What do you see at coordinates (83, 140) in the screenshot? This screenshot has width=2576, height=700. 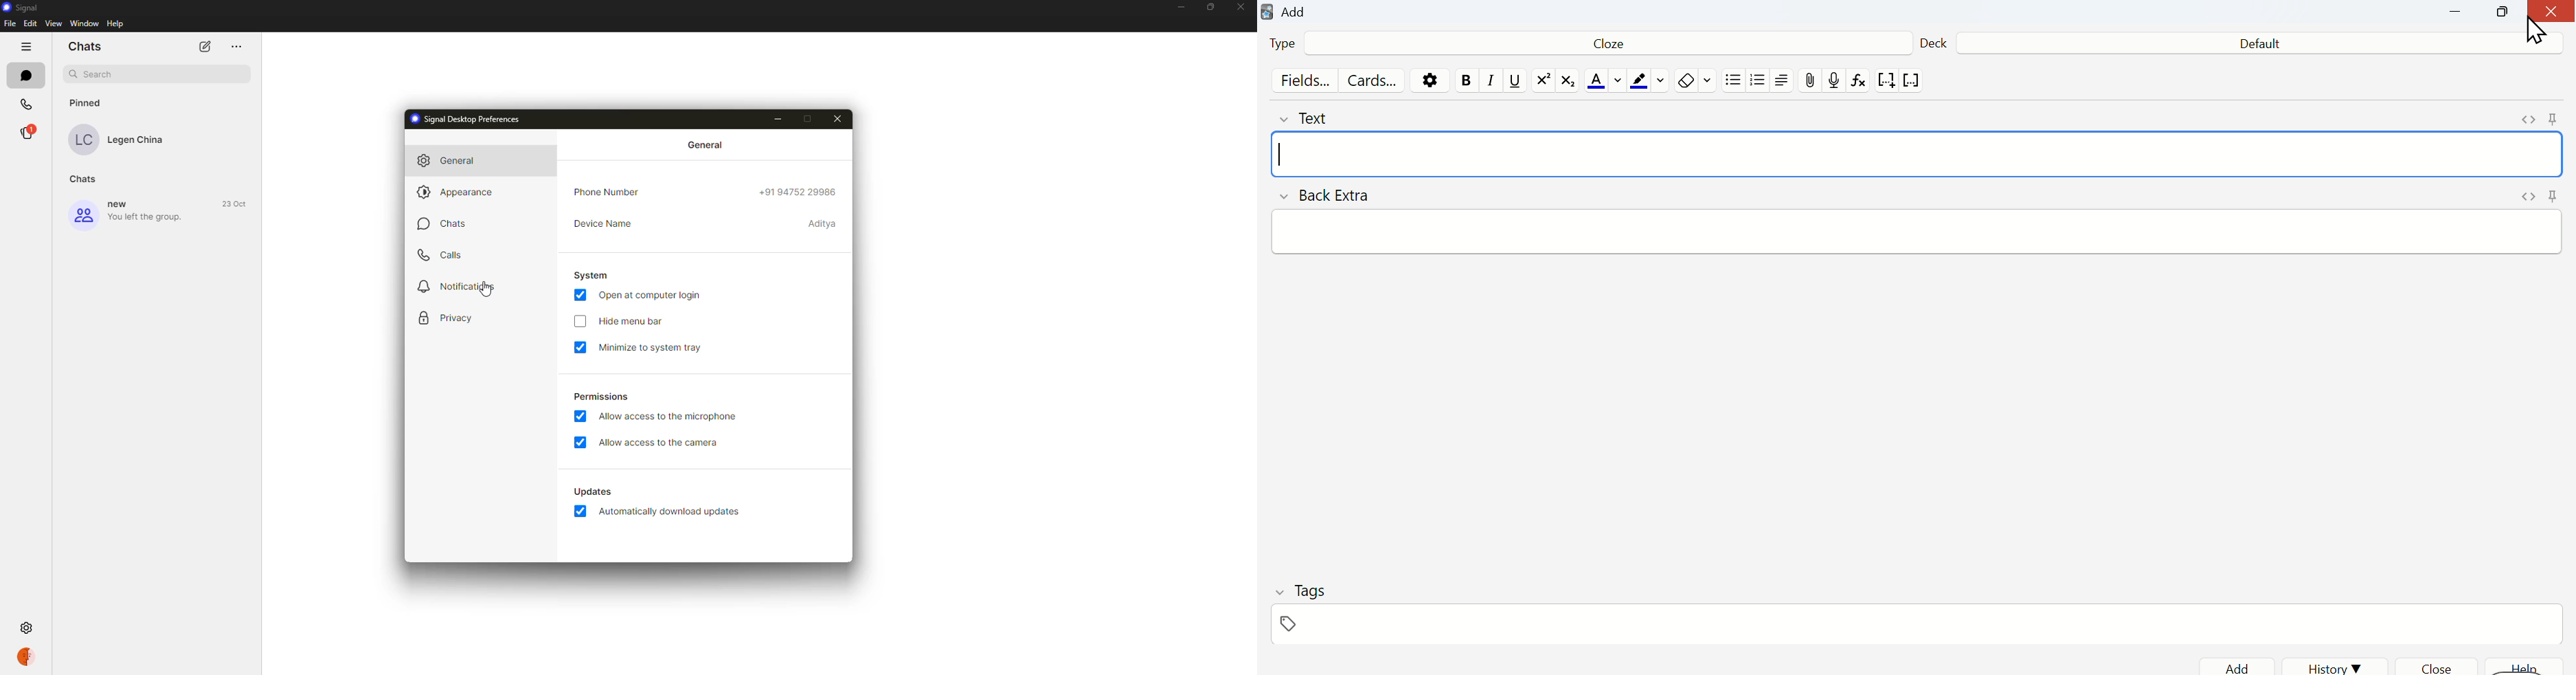 I see `LC` at bounding box center [83, 140].